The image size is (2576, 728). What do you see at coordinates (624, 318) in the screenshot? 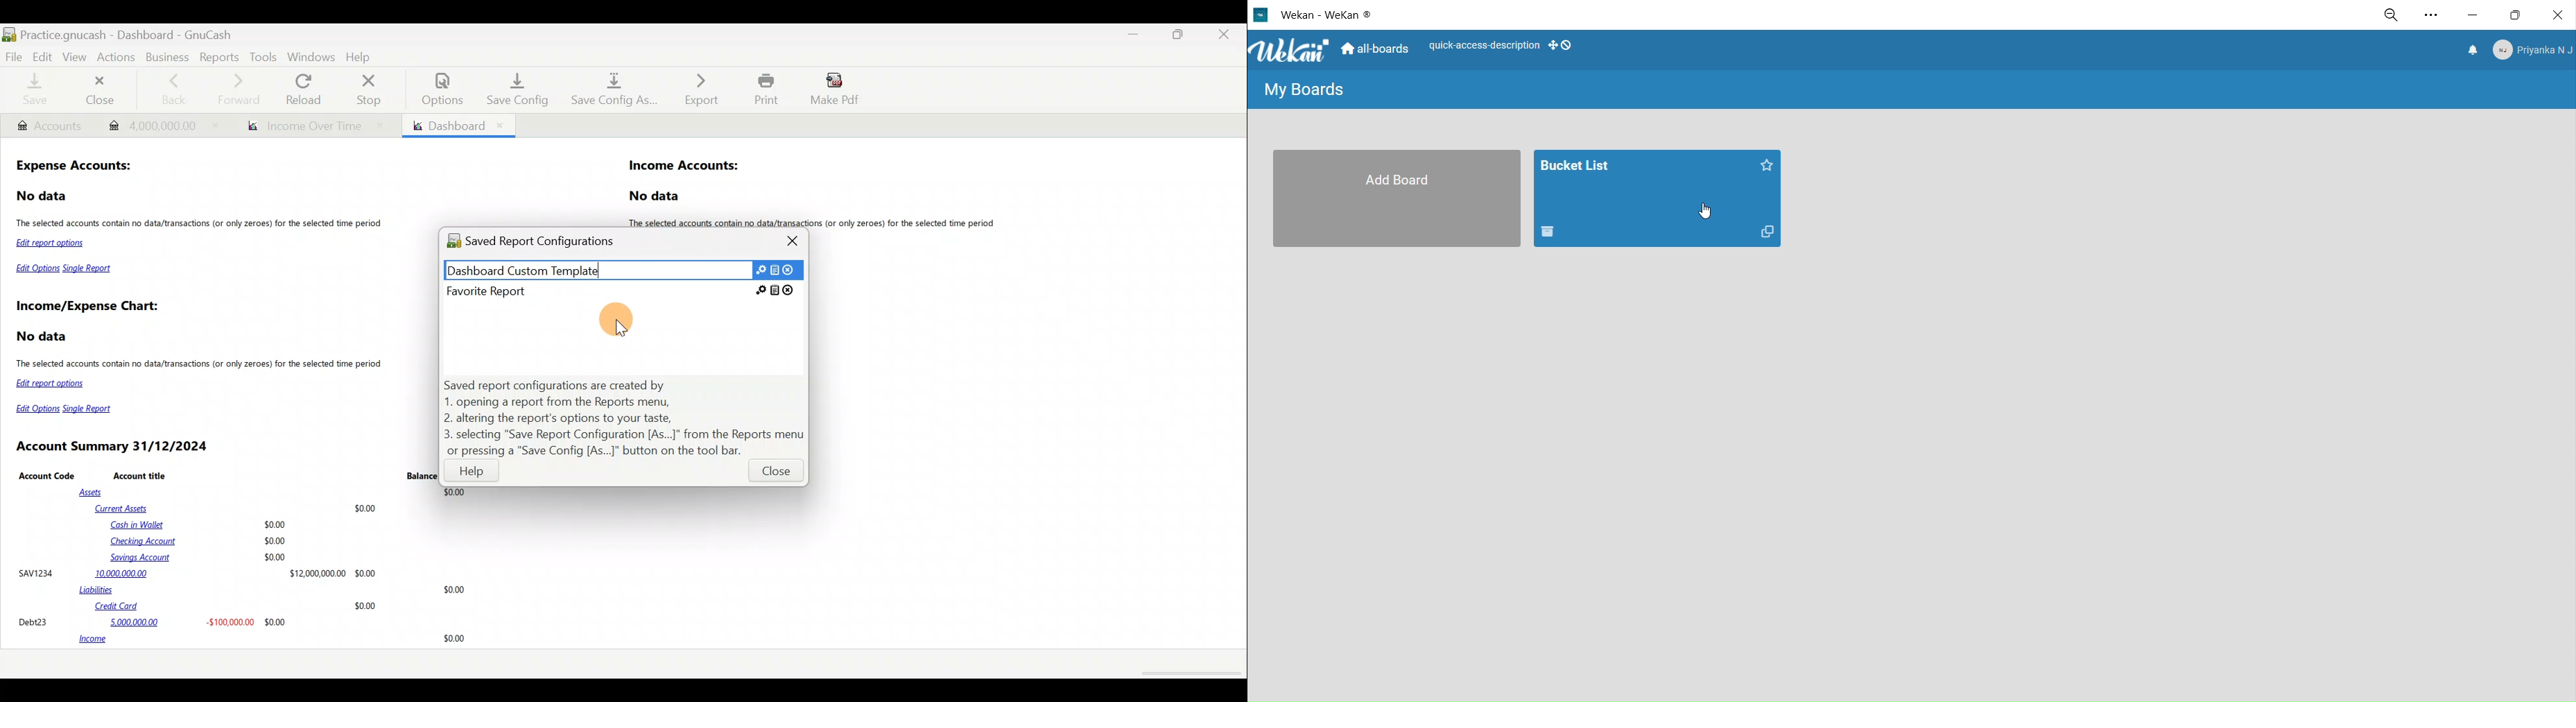
I see `Cursor` at bounding box center [624, 318].